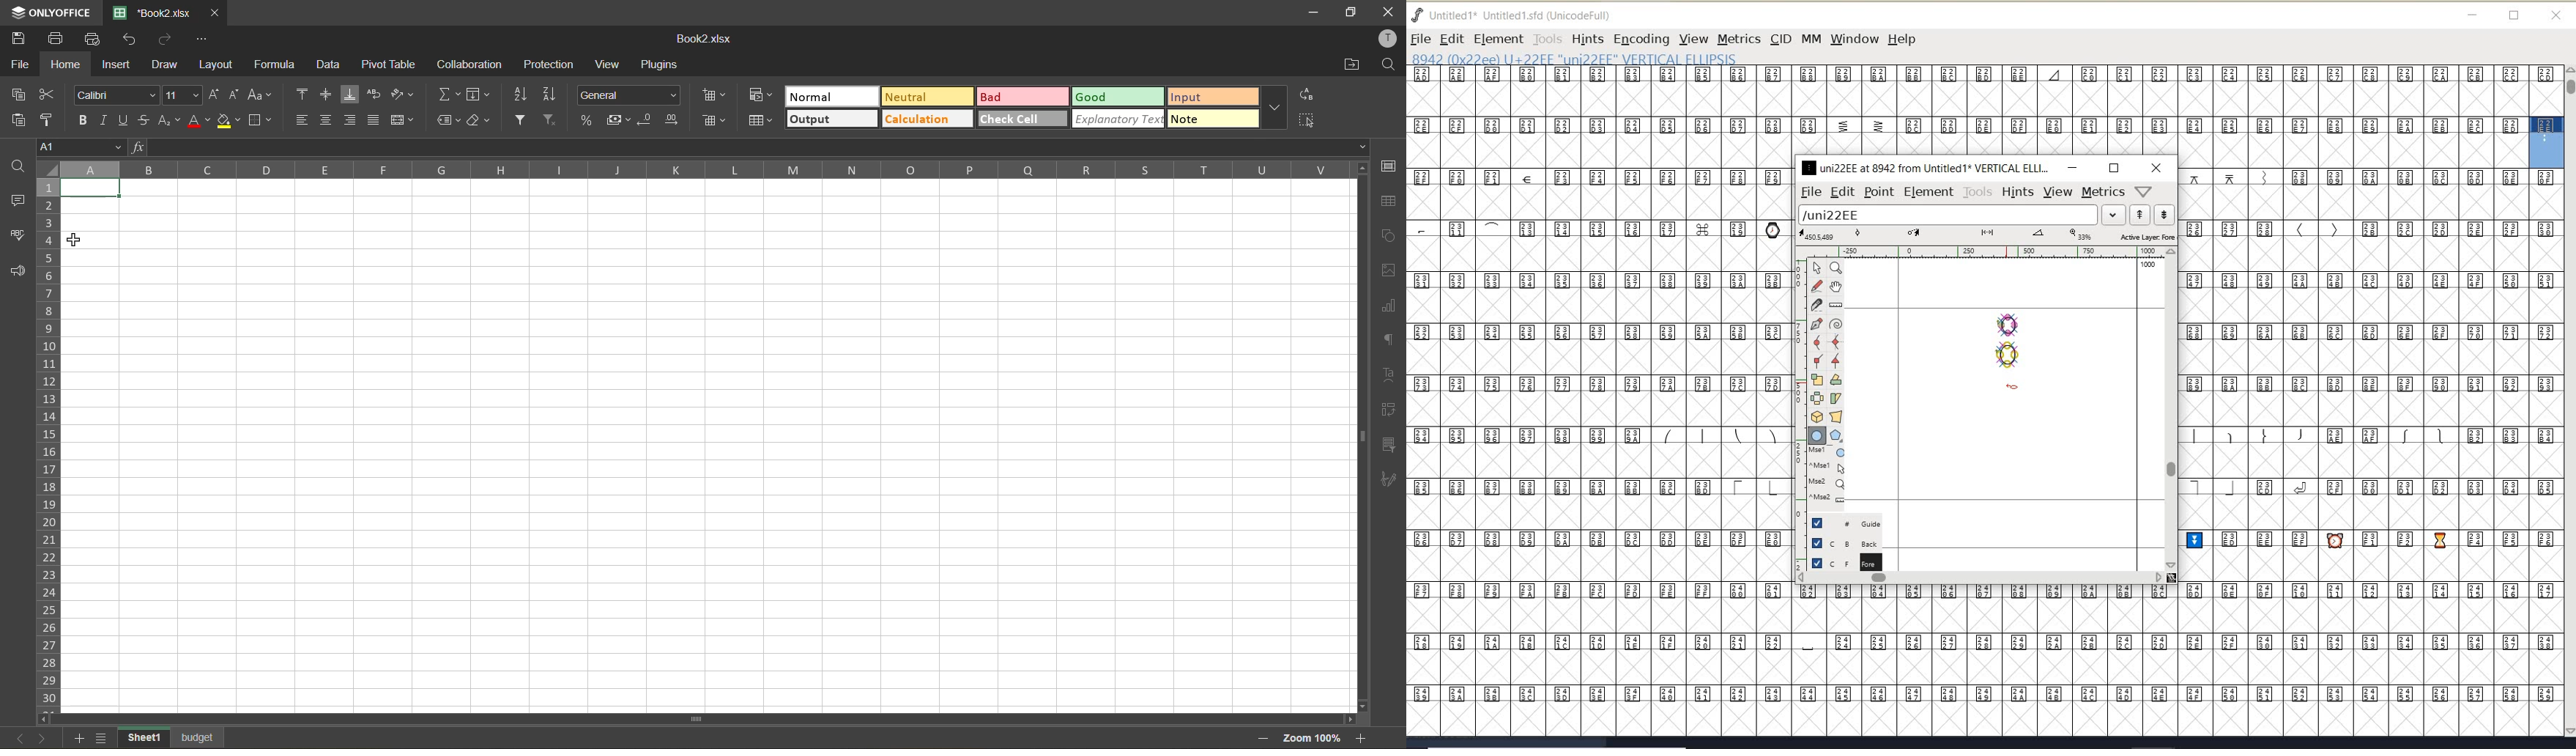 The height and width of the screenshot is (756, 2576). What do you see at coordinates (83, 119) in the screenshot?
I see `bold` at bounding box center [83, 119].